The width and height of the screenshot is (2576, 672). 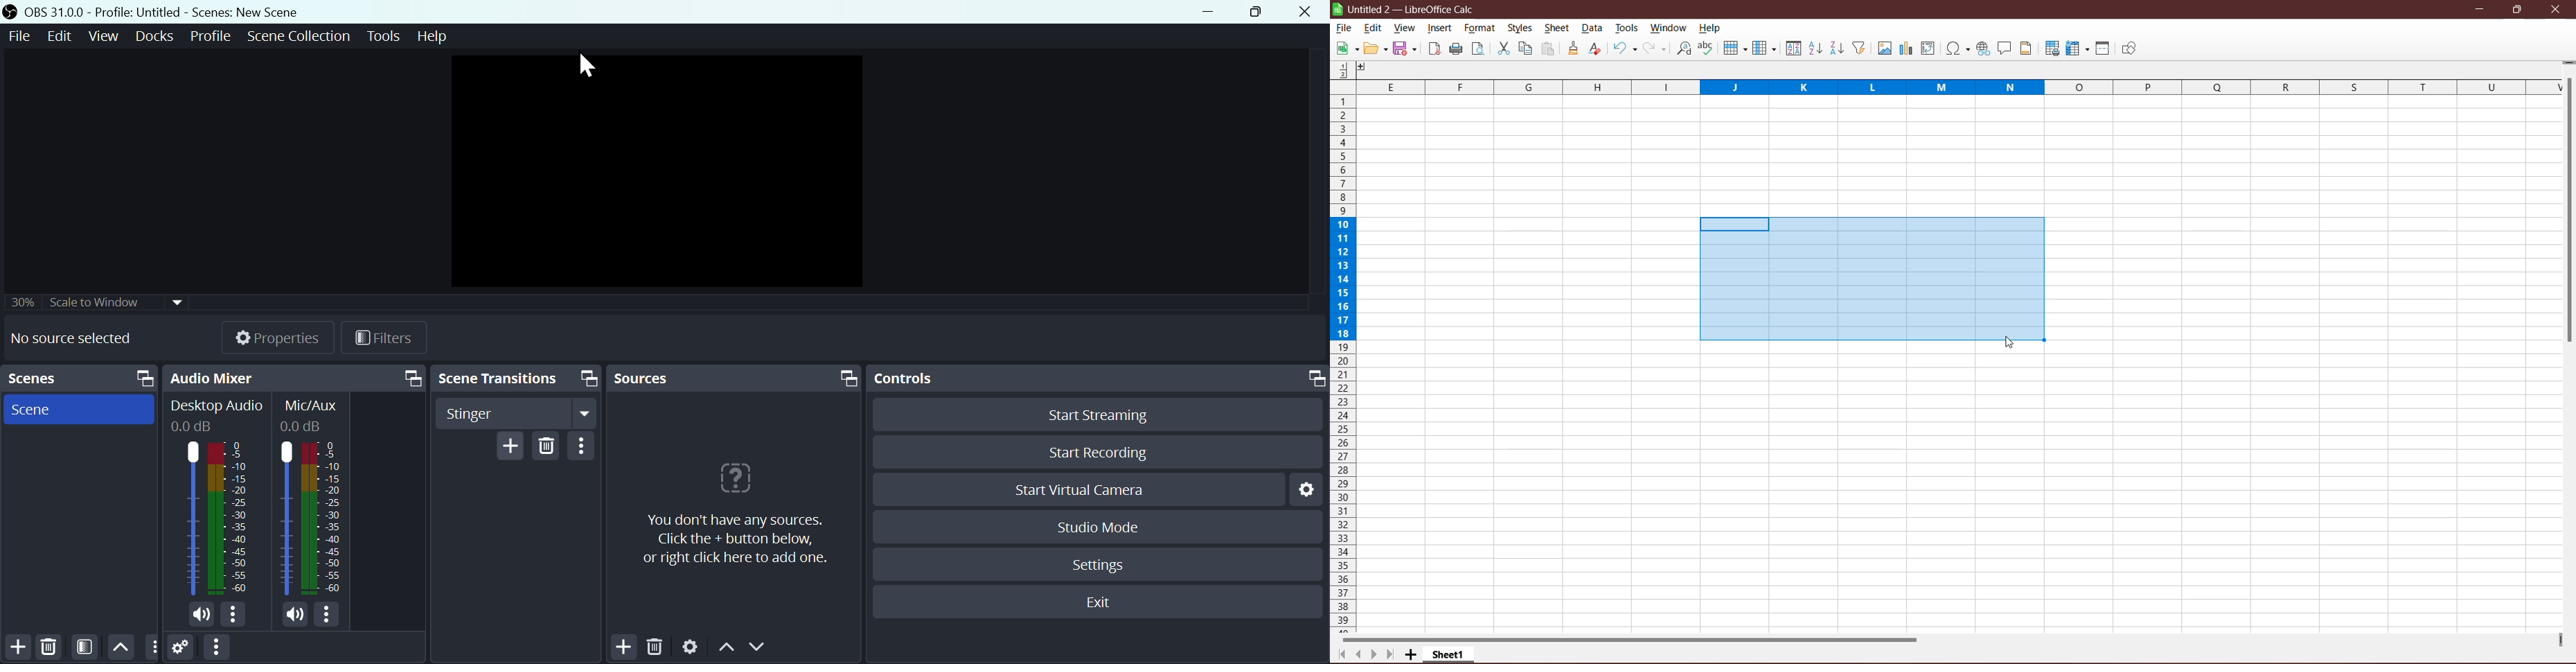 What do you see at coordinates (624, 646) in the screenshot?
I see `Add` at bounding box center [624, 646].